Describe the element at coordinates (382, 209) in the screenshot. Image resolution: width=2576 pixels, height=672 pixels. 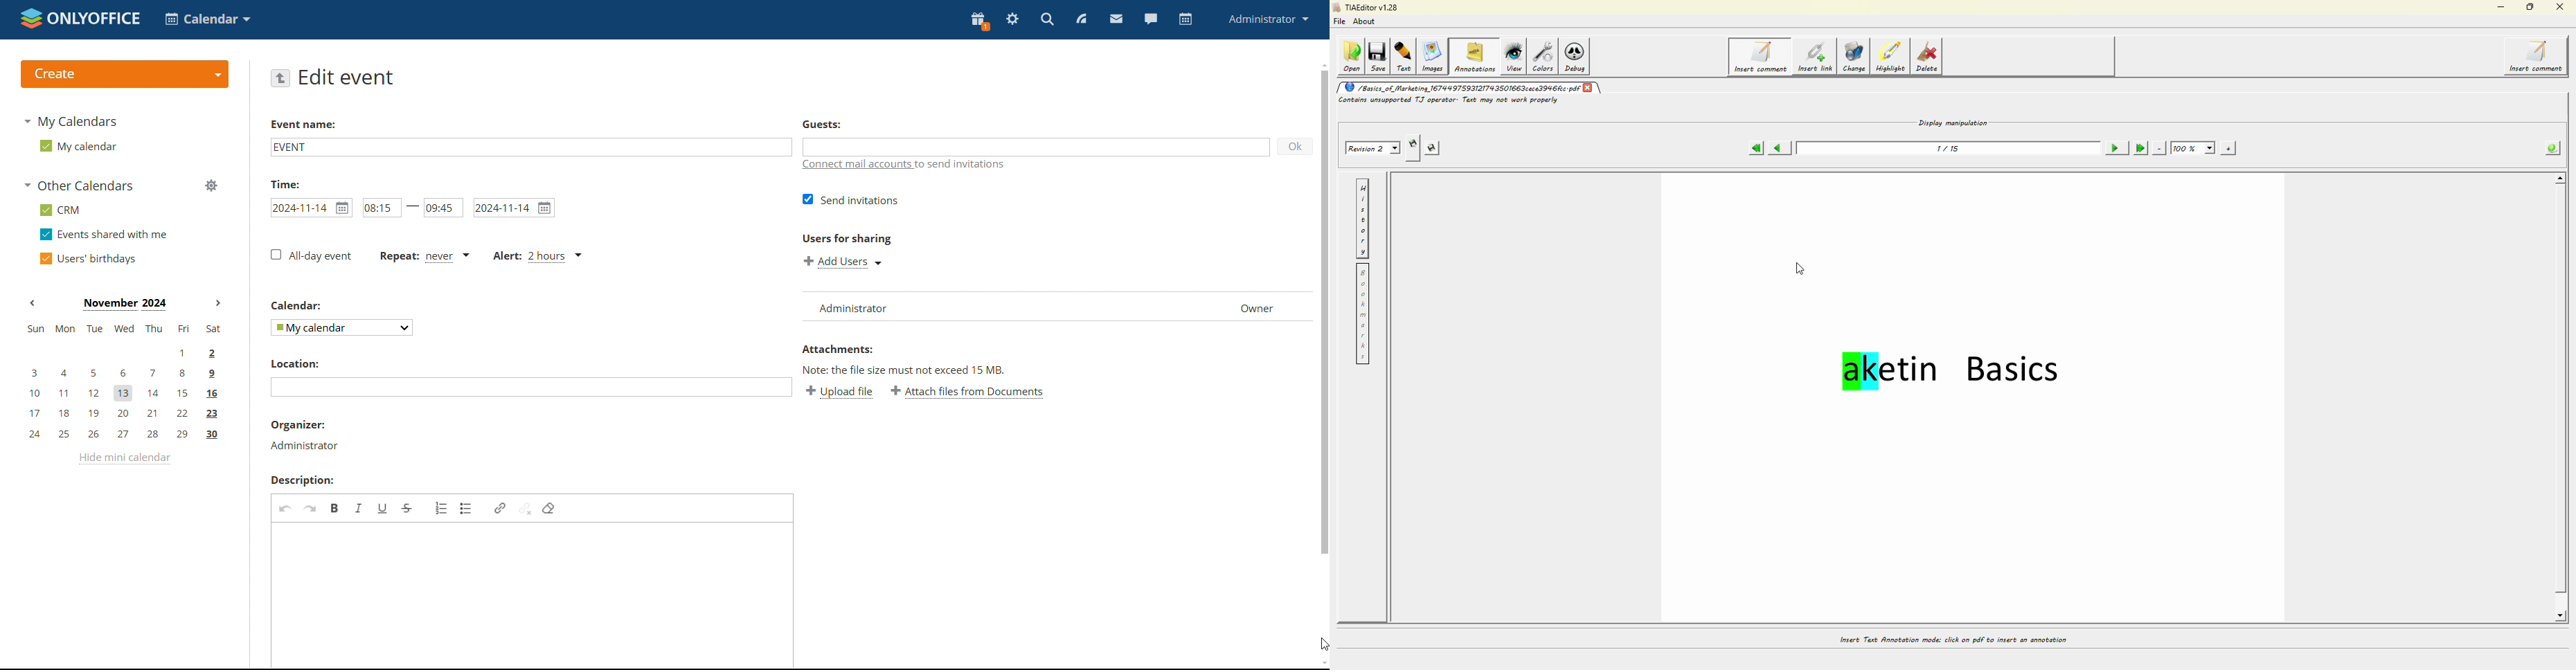
I see `start time` at that location.